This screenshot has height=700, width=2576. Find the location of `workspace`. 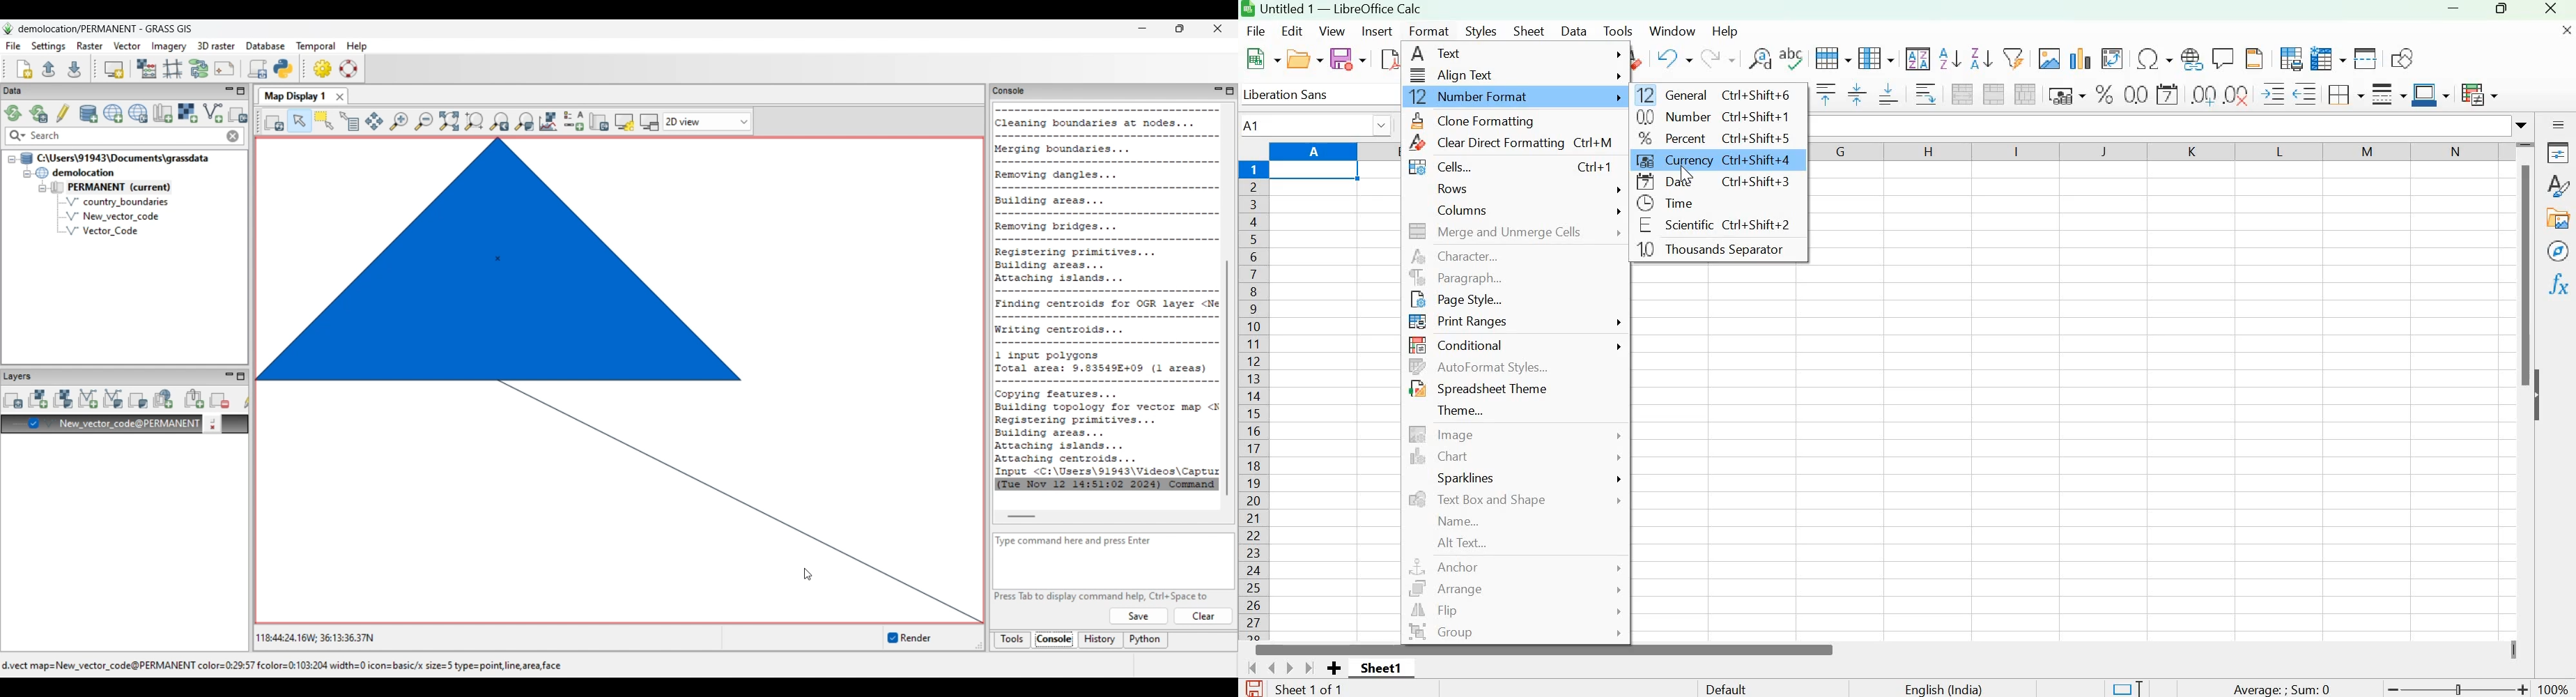

workspace is located at coordinates (2160, 392).